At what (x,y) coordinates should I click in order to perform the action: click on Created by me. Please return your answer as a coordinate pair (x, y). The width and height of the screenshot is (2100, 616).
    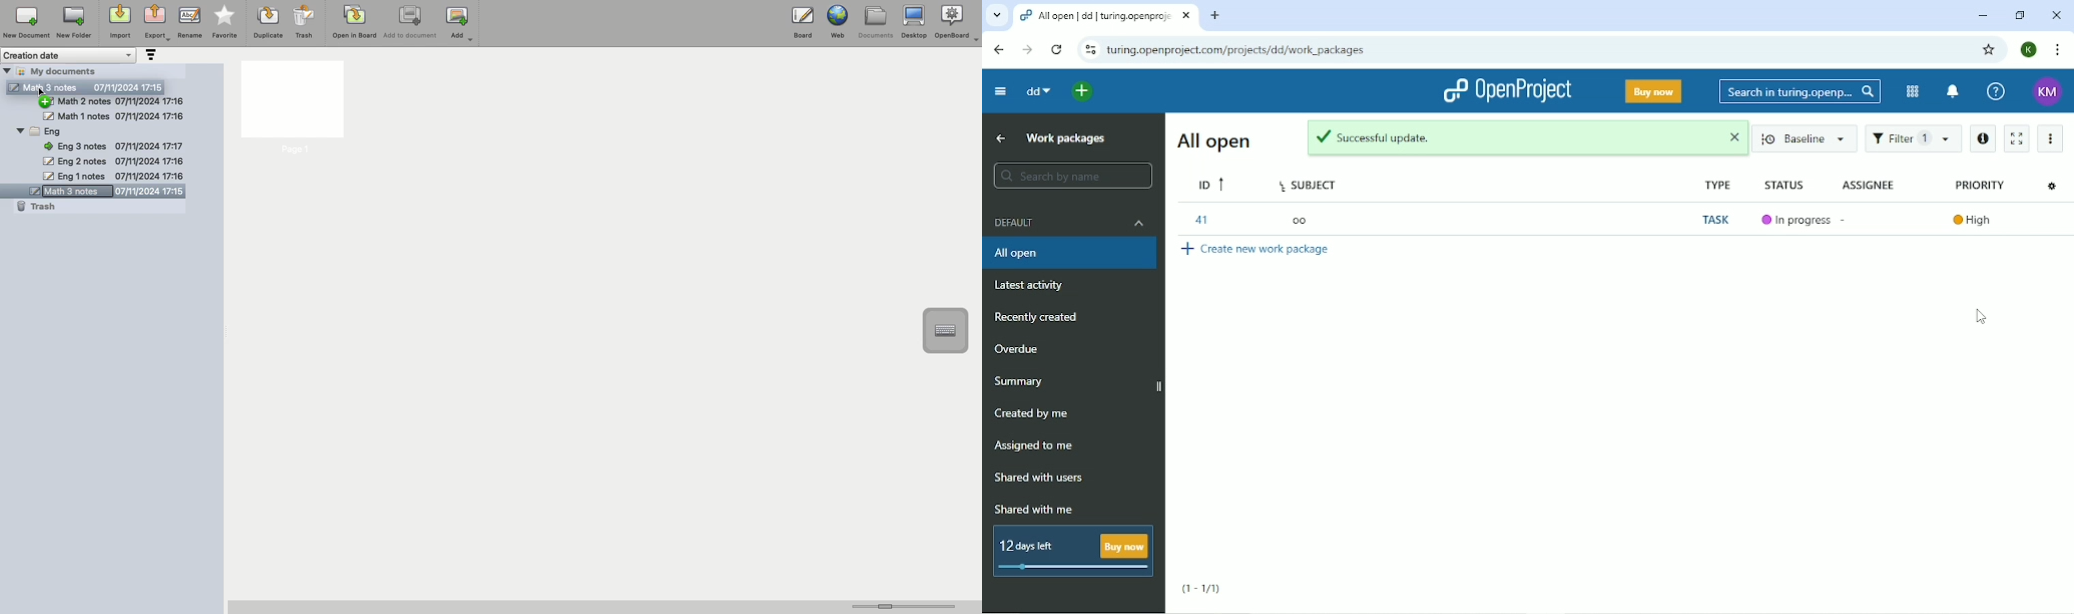
    Looking at the image, I should click on (1036, 414).